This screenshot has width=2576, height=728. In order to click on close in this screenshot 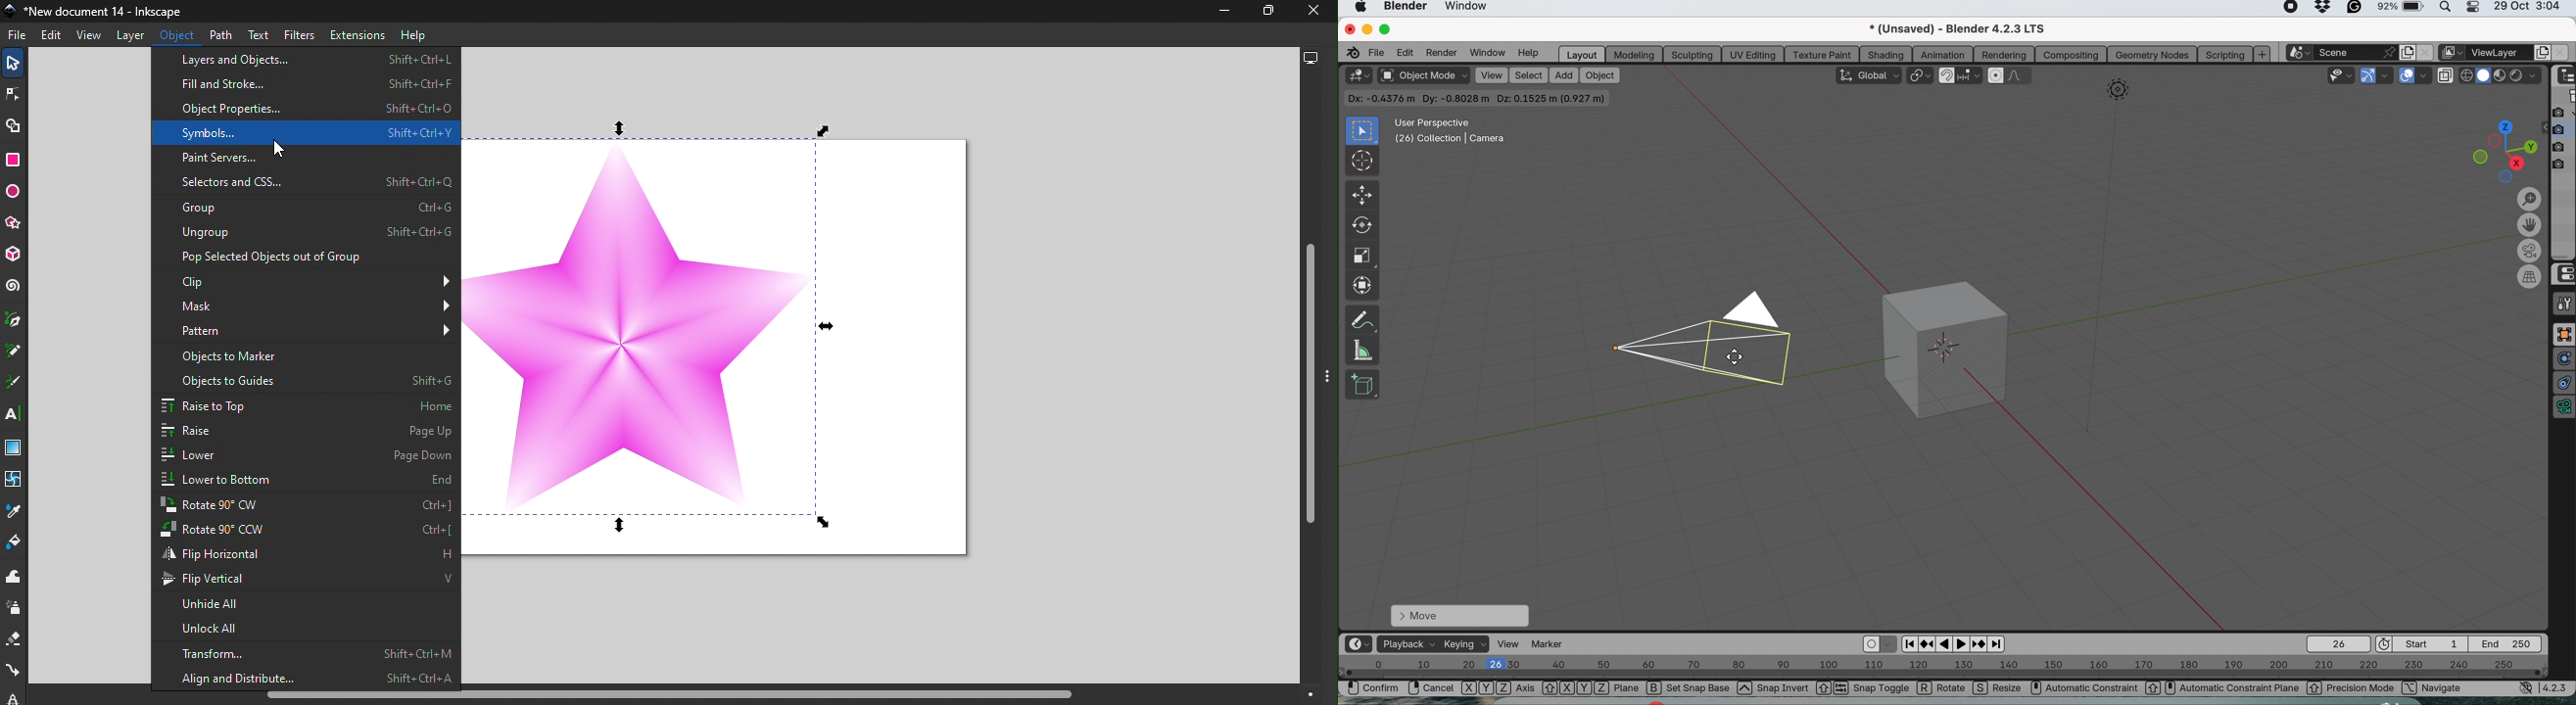, I will do `click(1348, 28)`.